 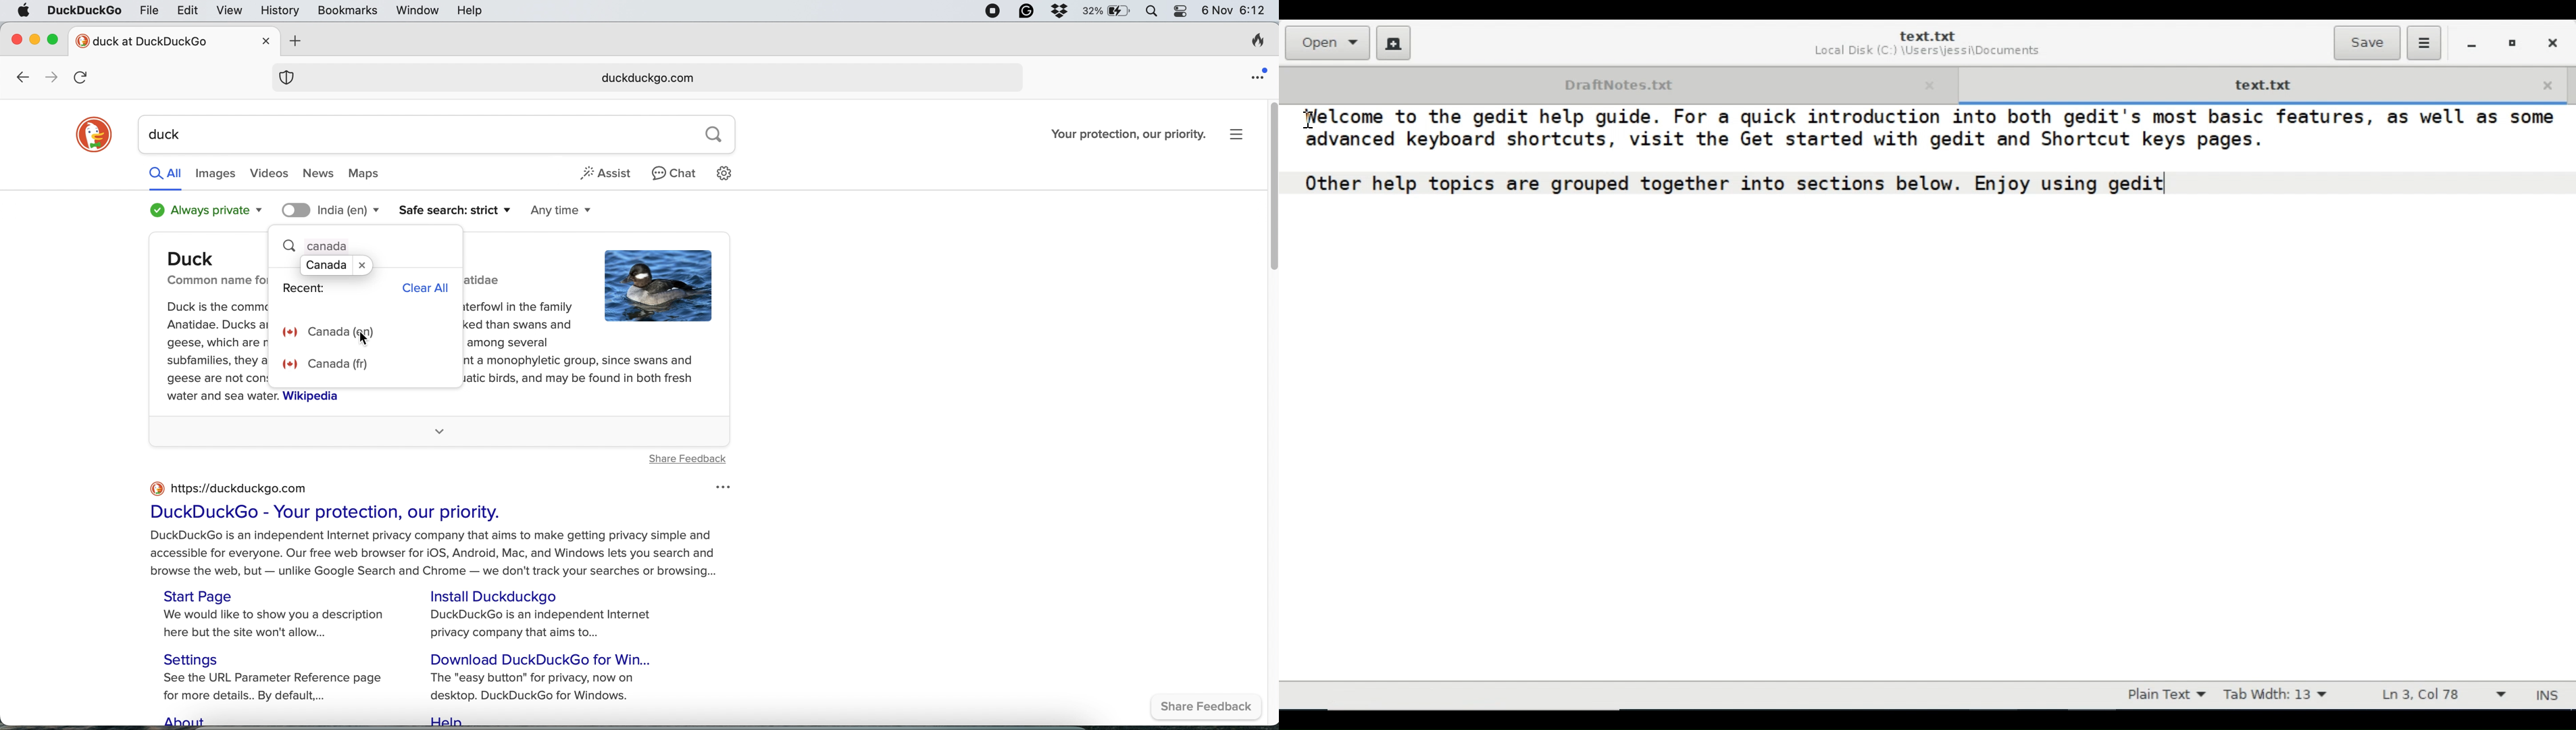 I want to click on close, so click(x=17, y=37).